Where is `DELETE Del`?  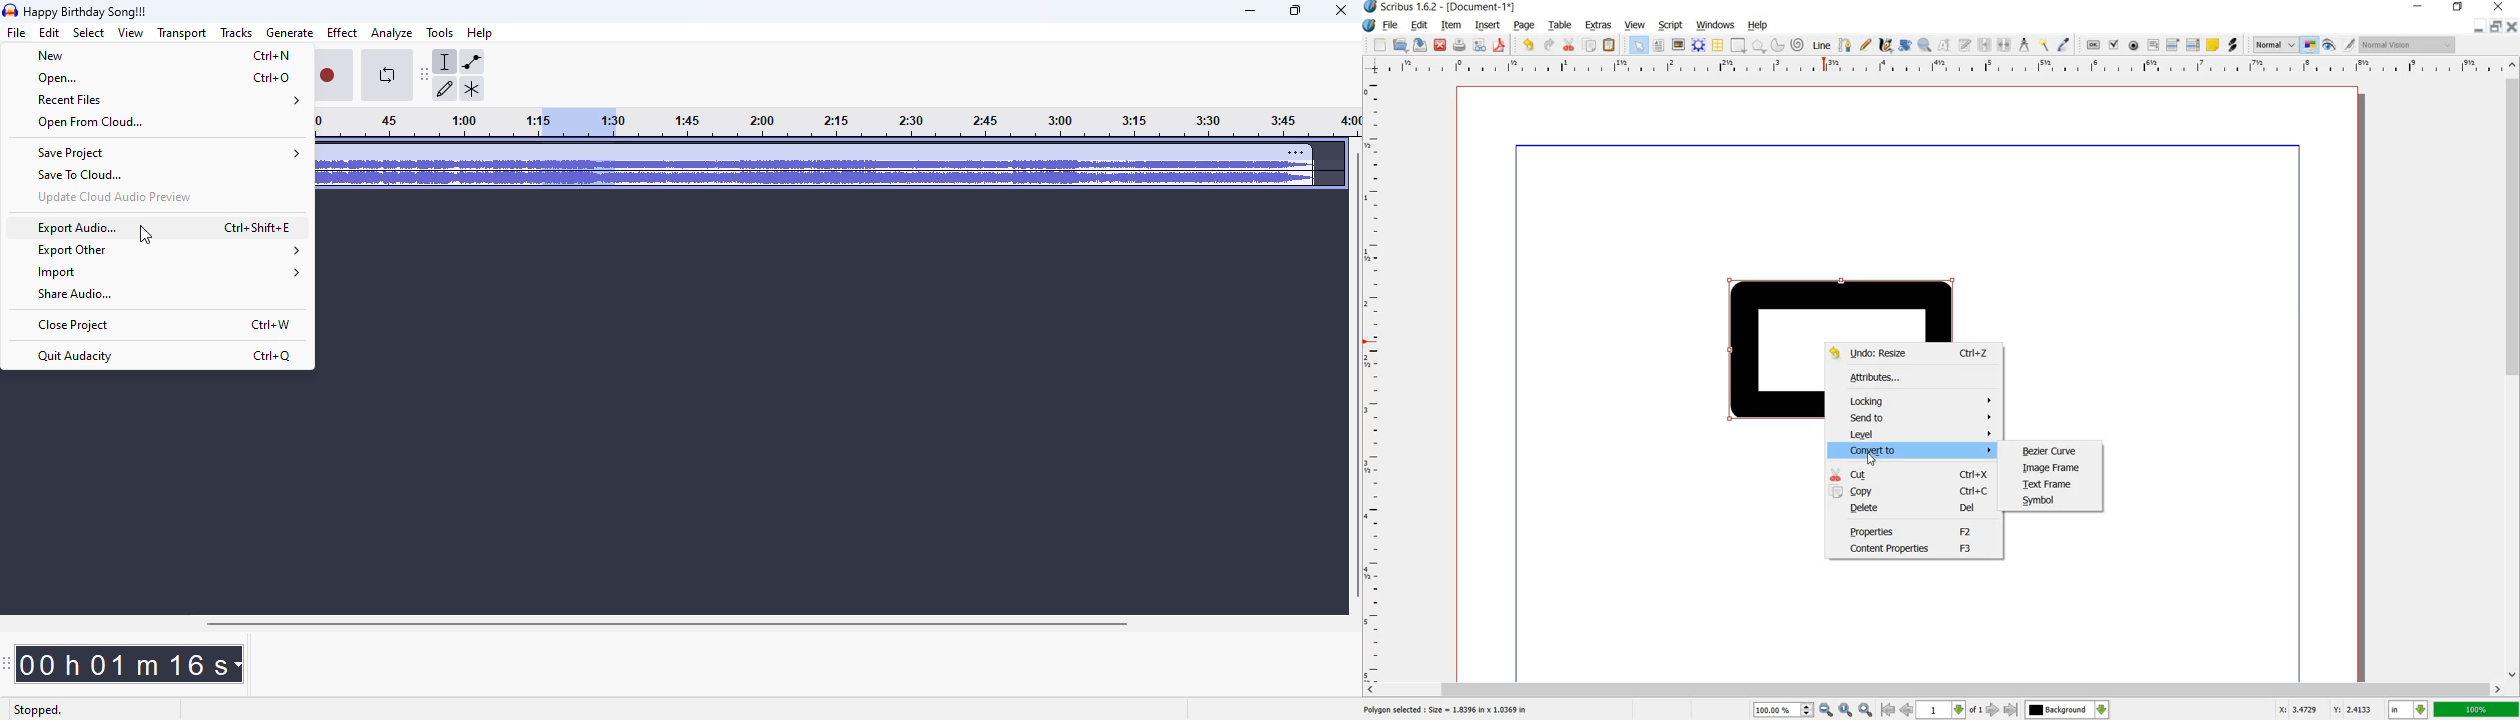
DELETE Del is located at coordinates (1916, 510).